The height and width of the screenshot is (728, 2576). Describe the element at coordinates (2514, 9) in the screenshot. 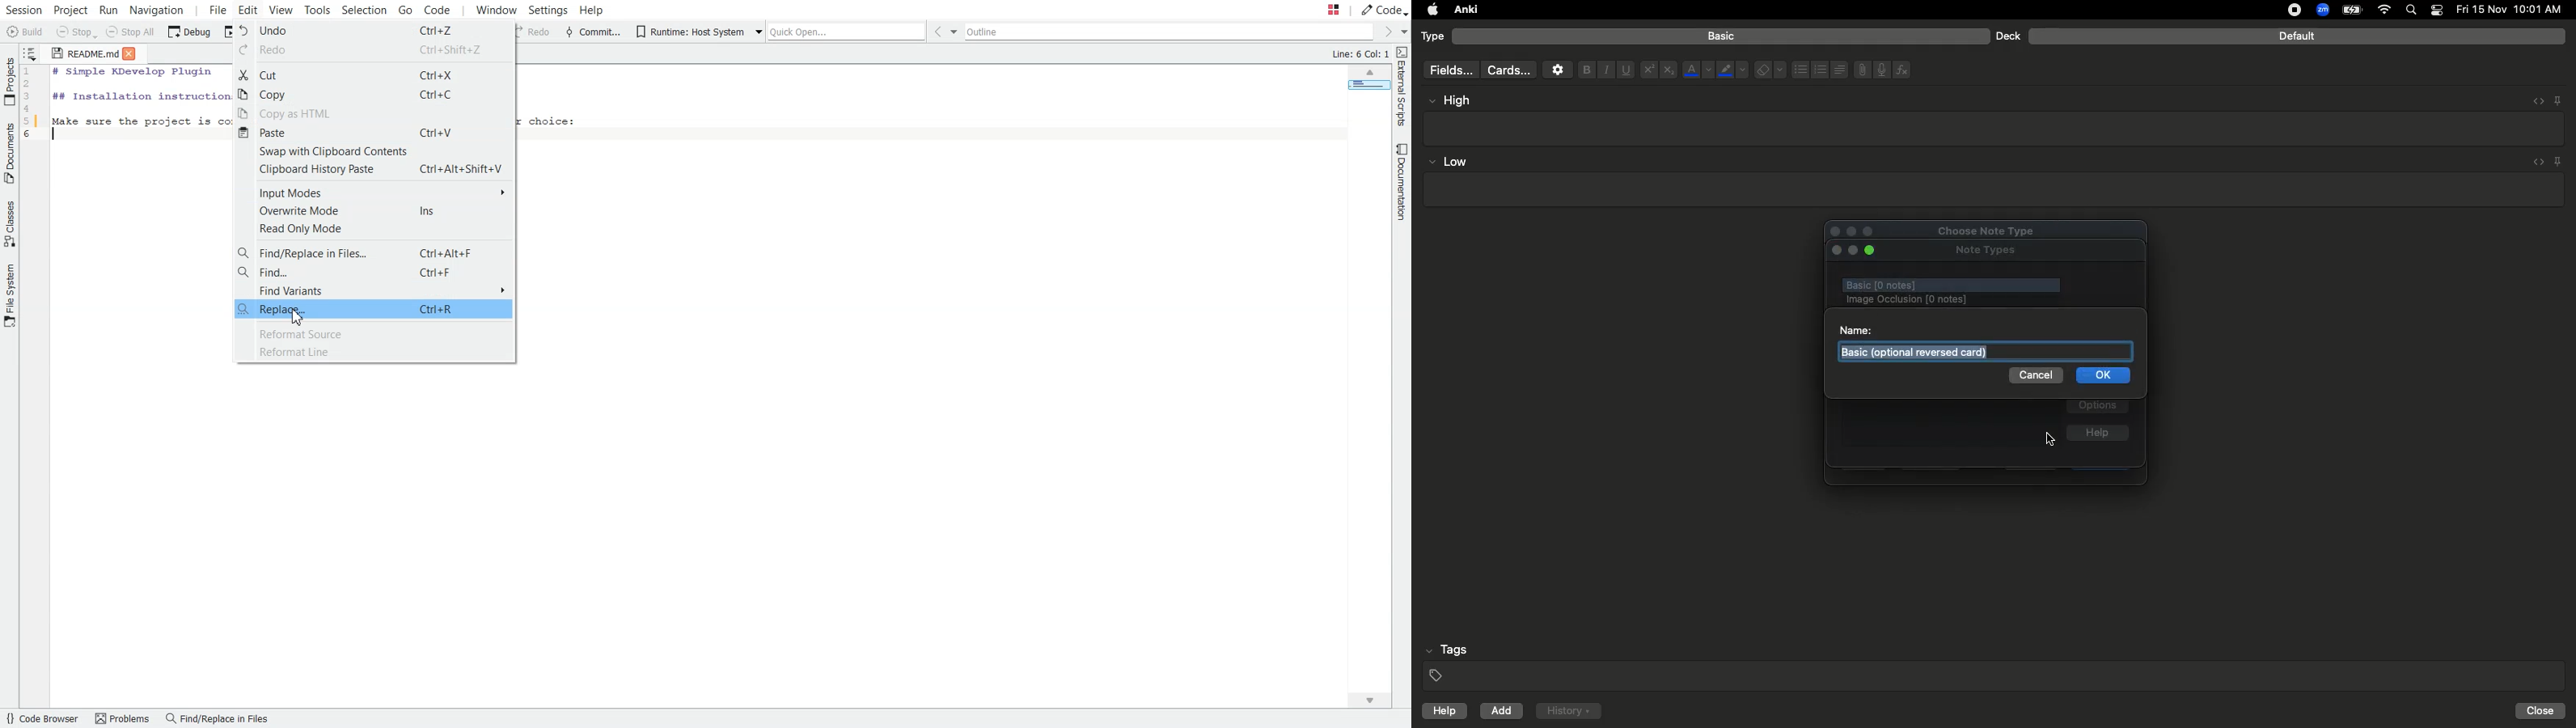

I see `date and time` at that location.